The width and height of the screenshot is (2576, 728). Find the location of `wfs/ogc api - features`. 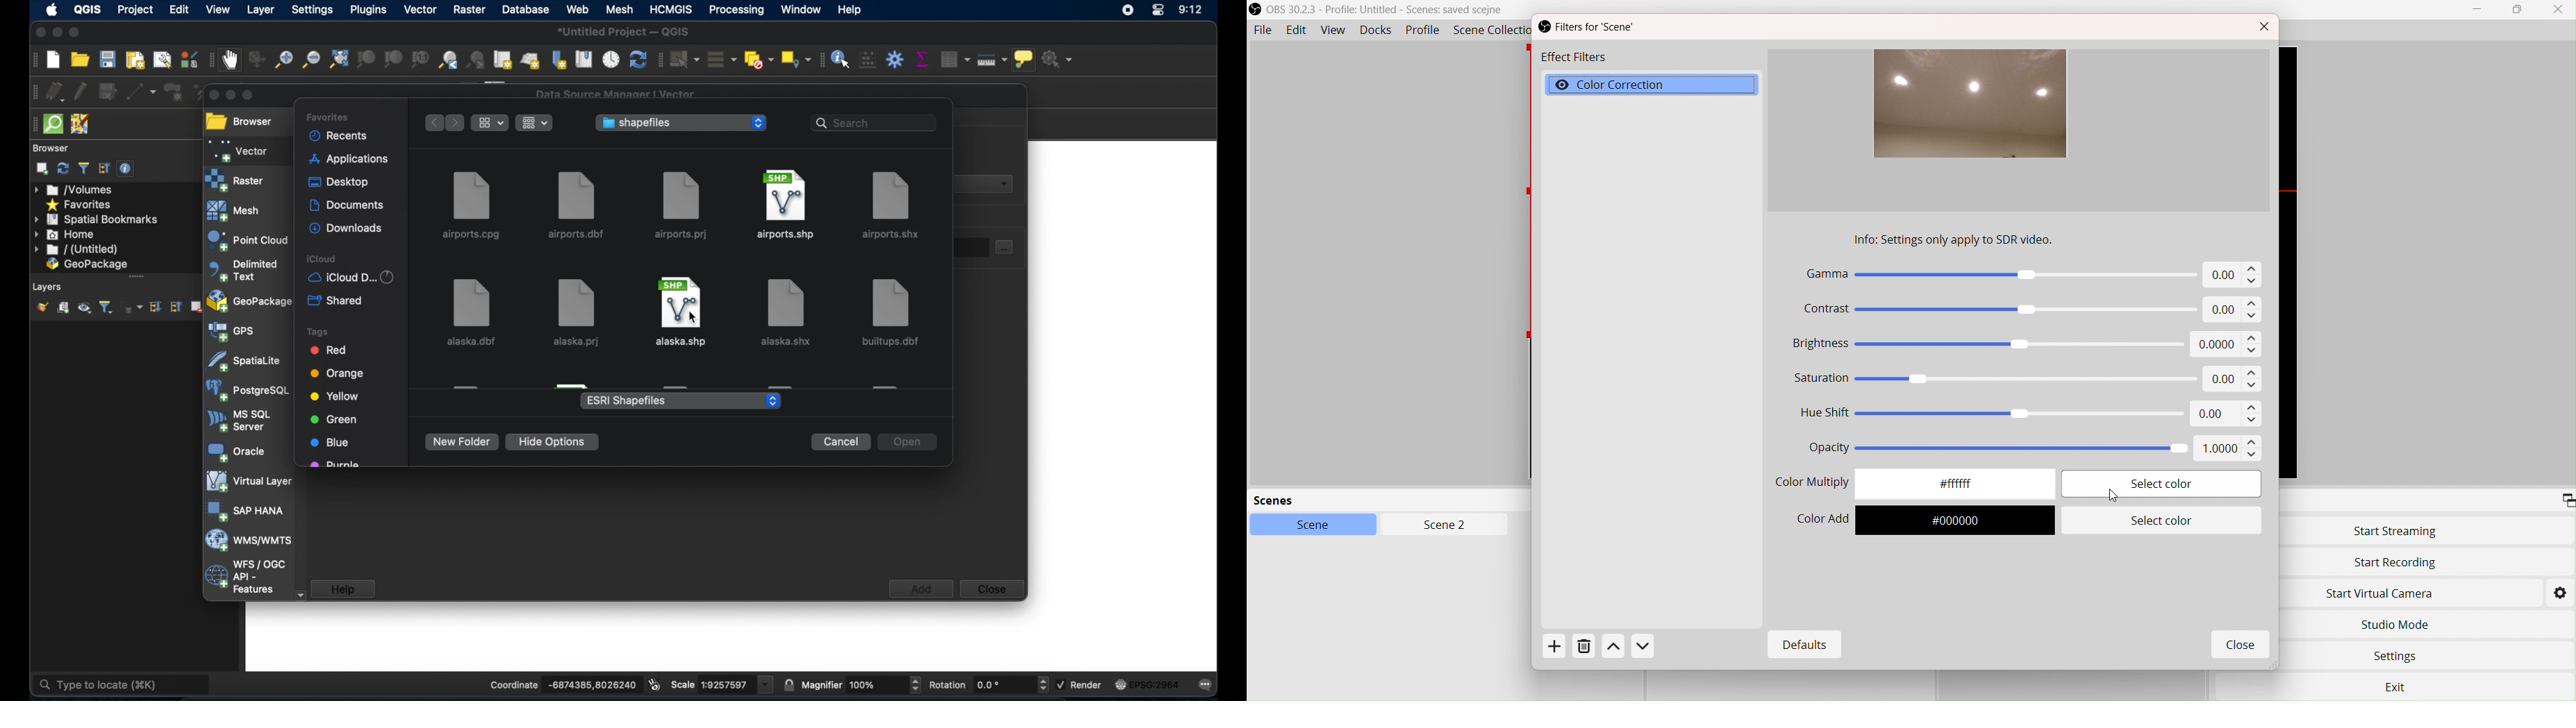

wfs/ogc api - features is located at coordinates (245, 577).